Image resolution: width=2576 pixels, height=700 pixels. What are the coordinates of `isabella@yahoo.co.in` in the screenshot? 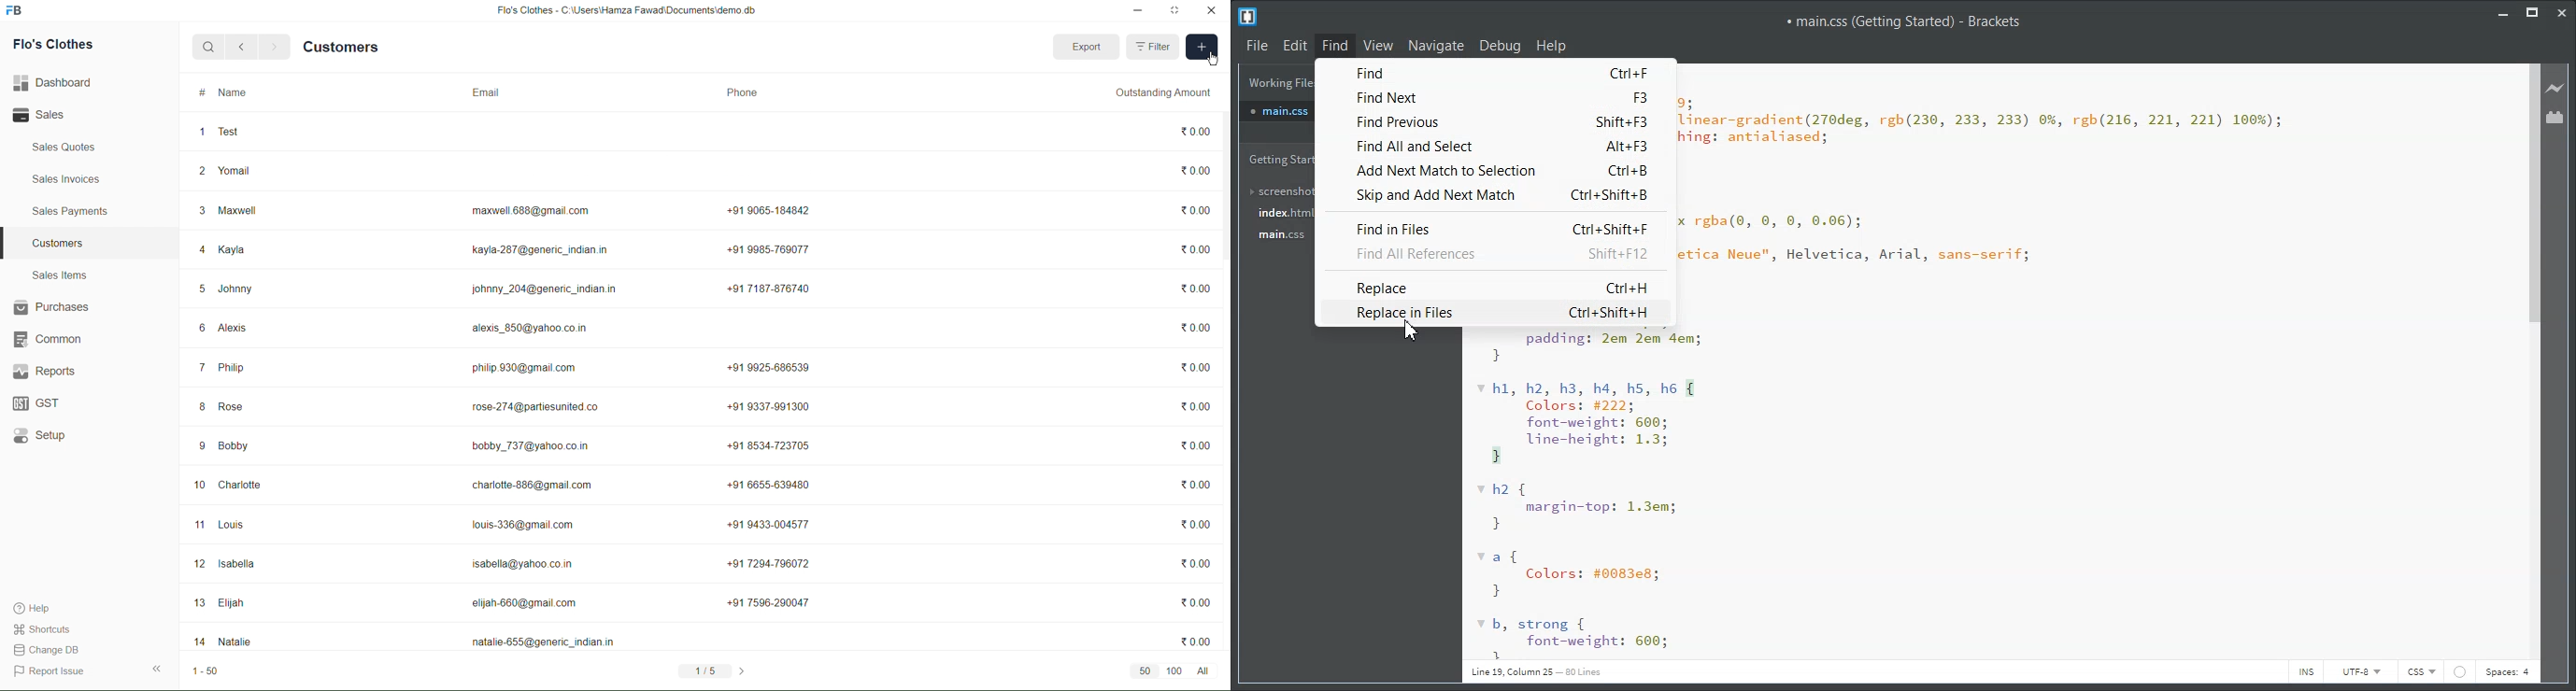 It's located at (521, 563).